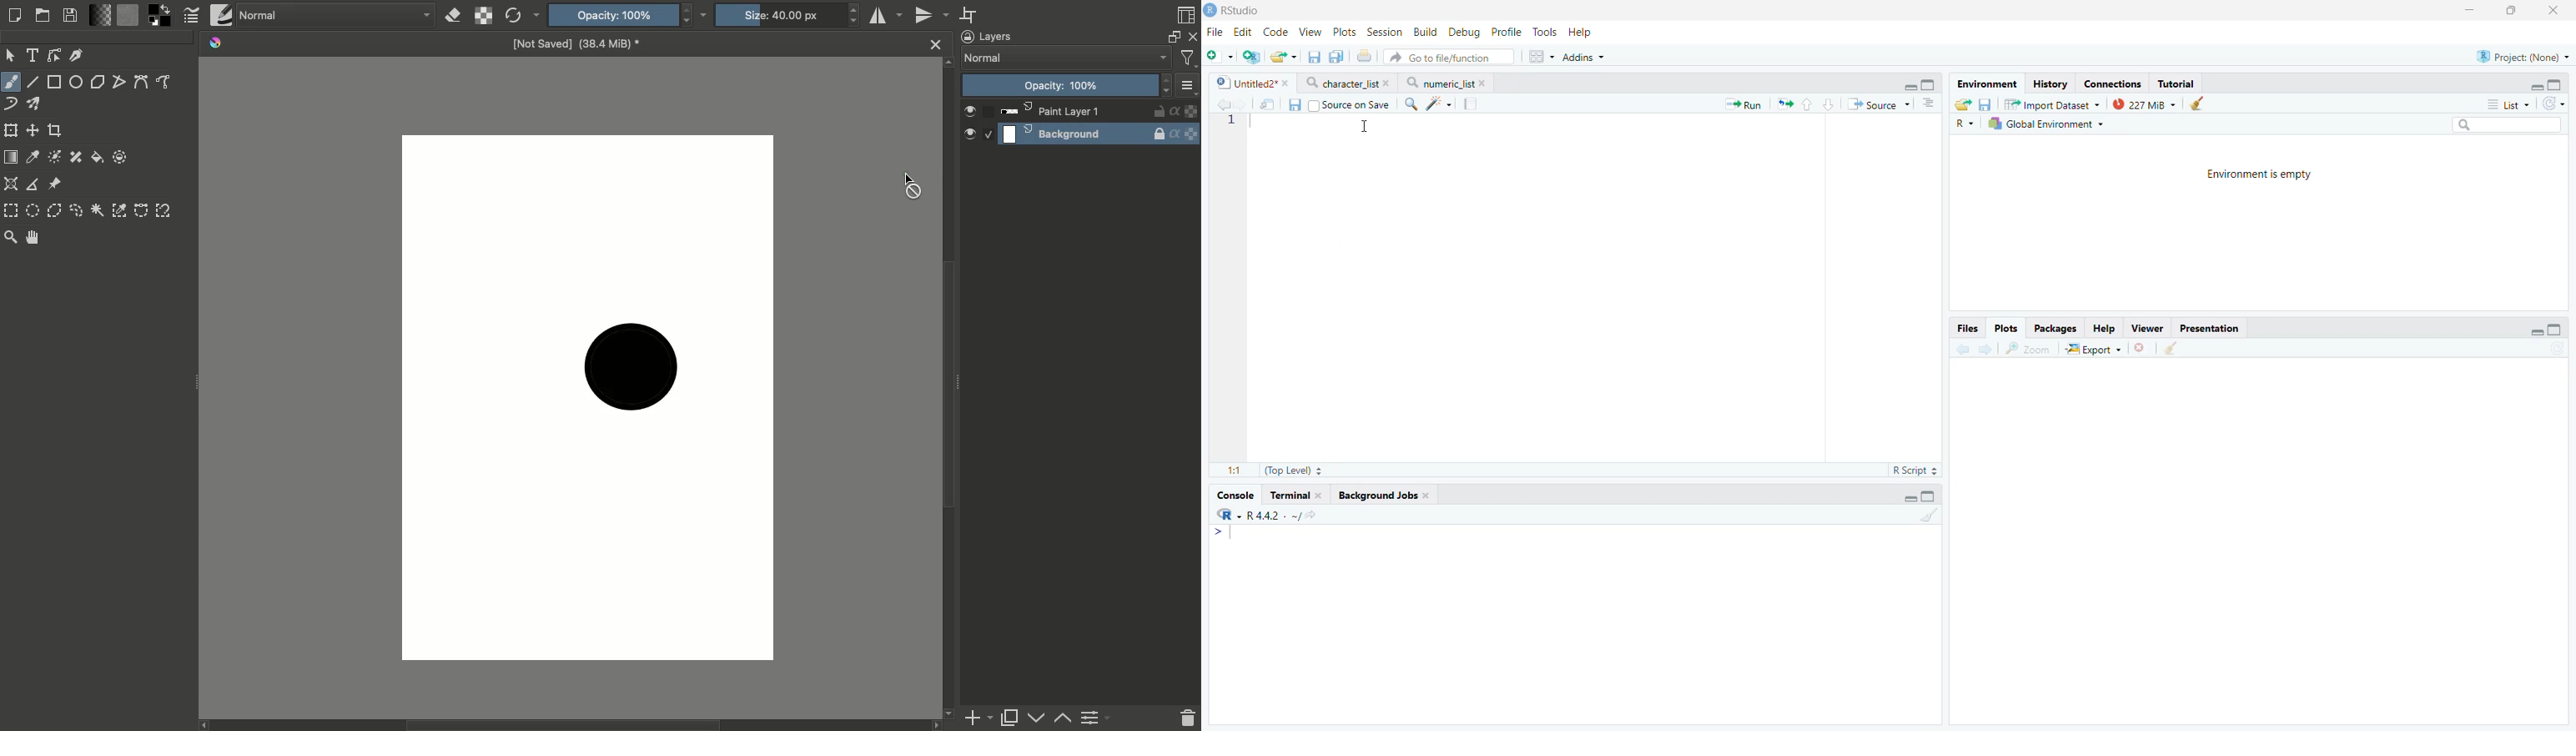 This screenshot has width=2576, height=756. Describe the element at coordinates (1929, 515) in the screenshot. I see `Clear` at that location.